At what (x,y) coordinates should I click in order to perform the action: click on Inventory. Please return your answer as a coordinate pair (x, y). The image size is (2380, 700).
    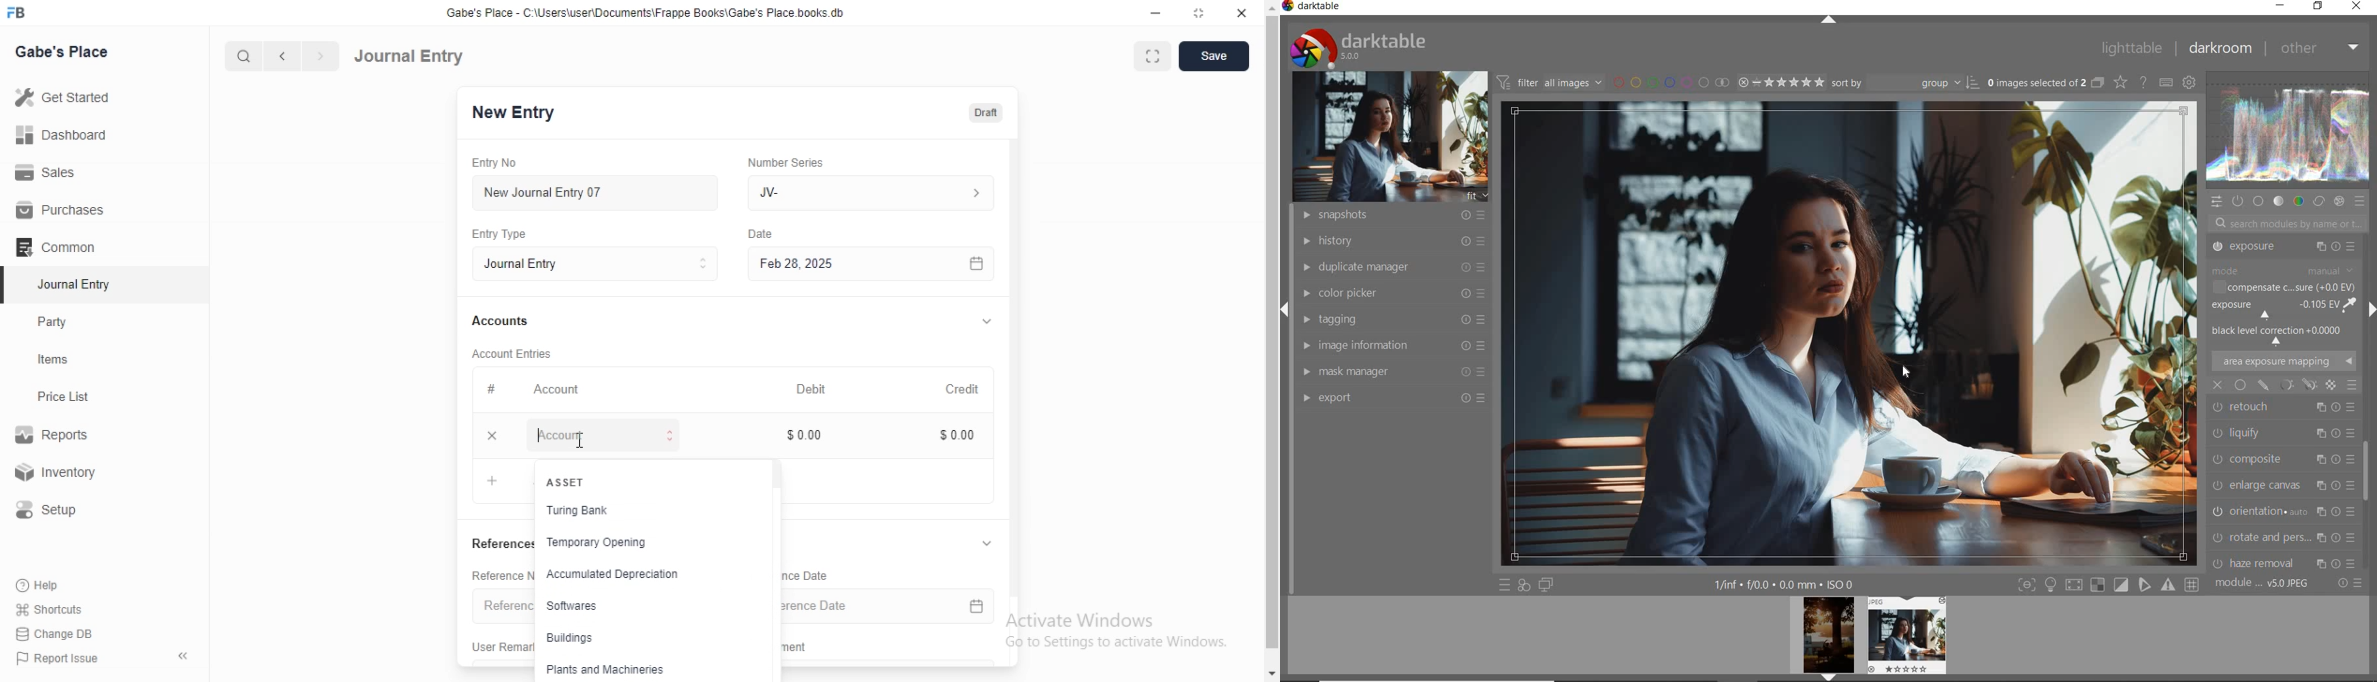
    Looking at the image, I should click on (59, 474).